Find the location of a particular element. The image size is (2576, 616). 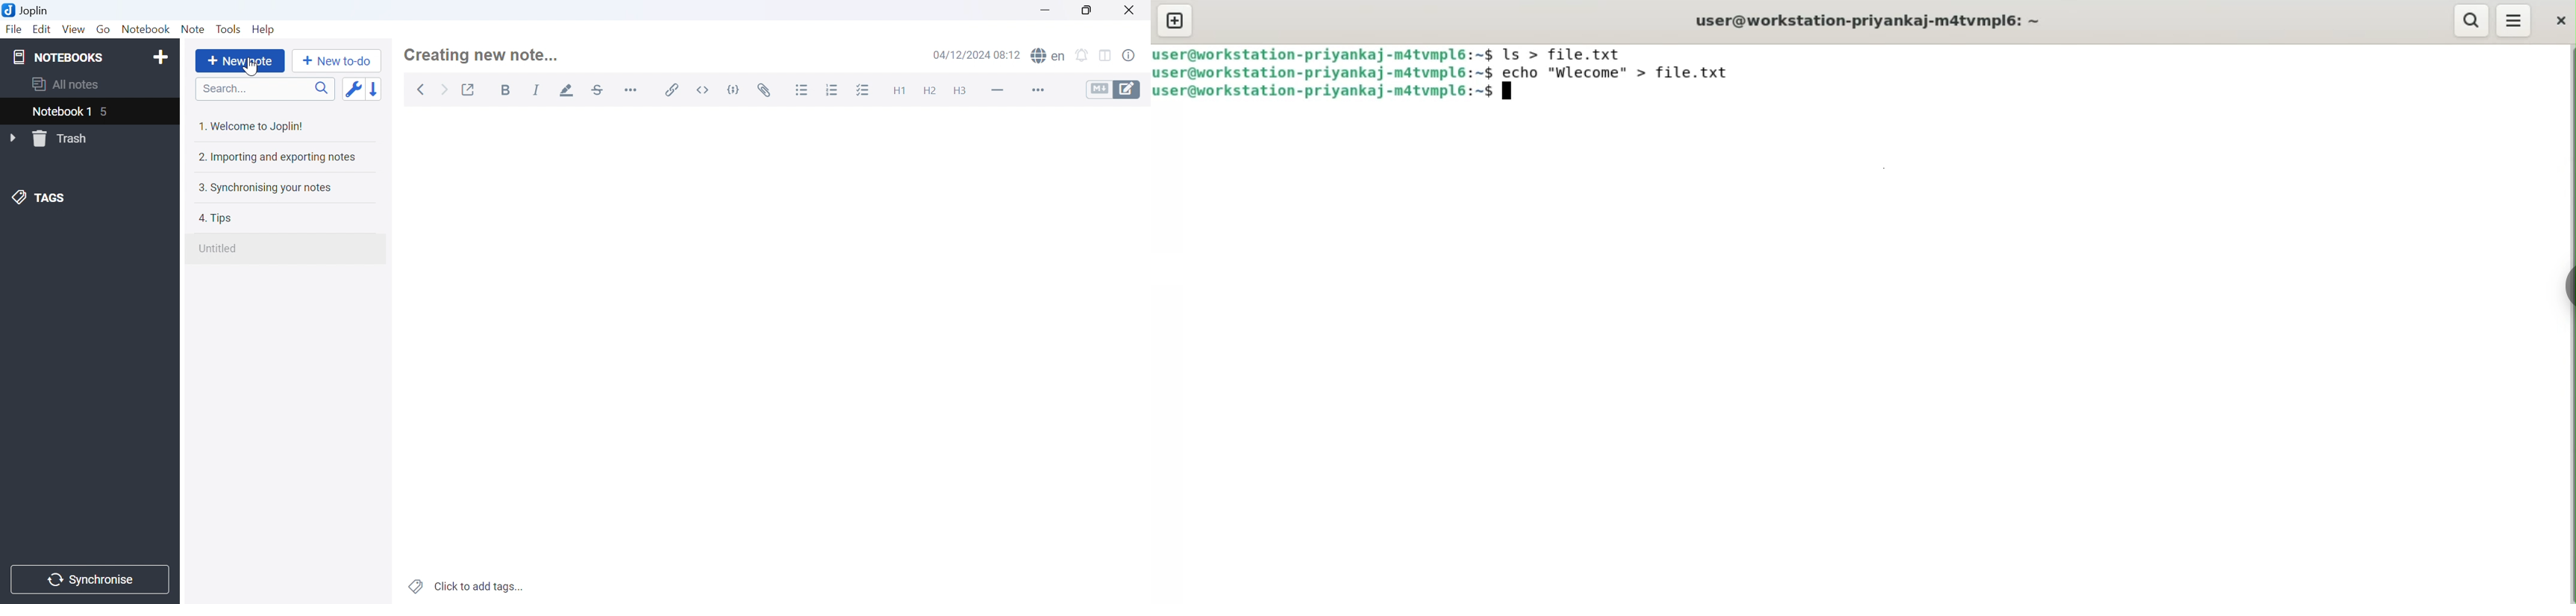

Bold is located at coordinates (509, 91).